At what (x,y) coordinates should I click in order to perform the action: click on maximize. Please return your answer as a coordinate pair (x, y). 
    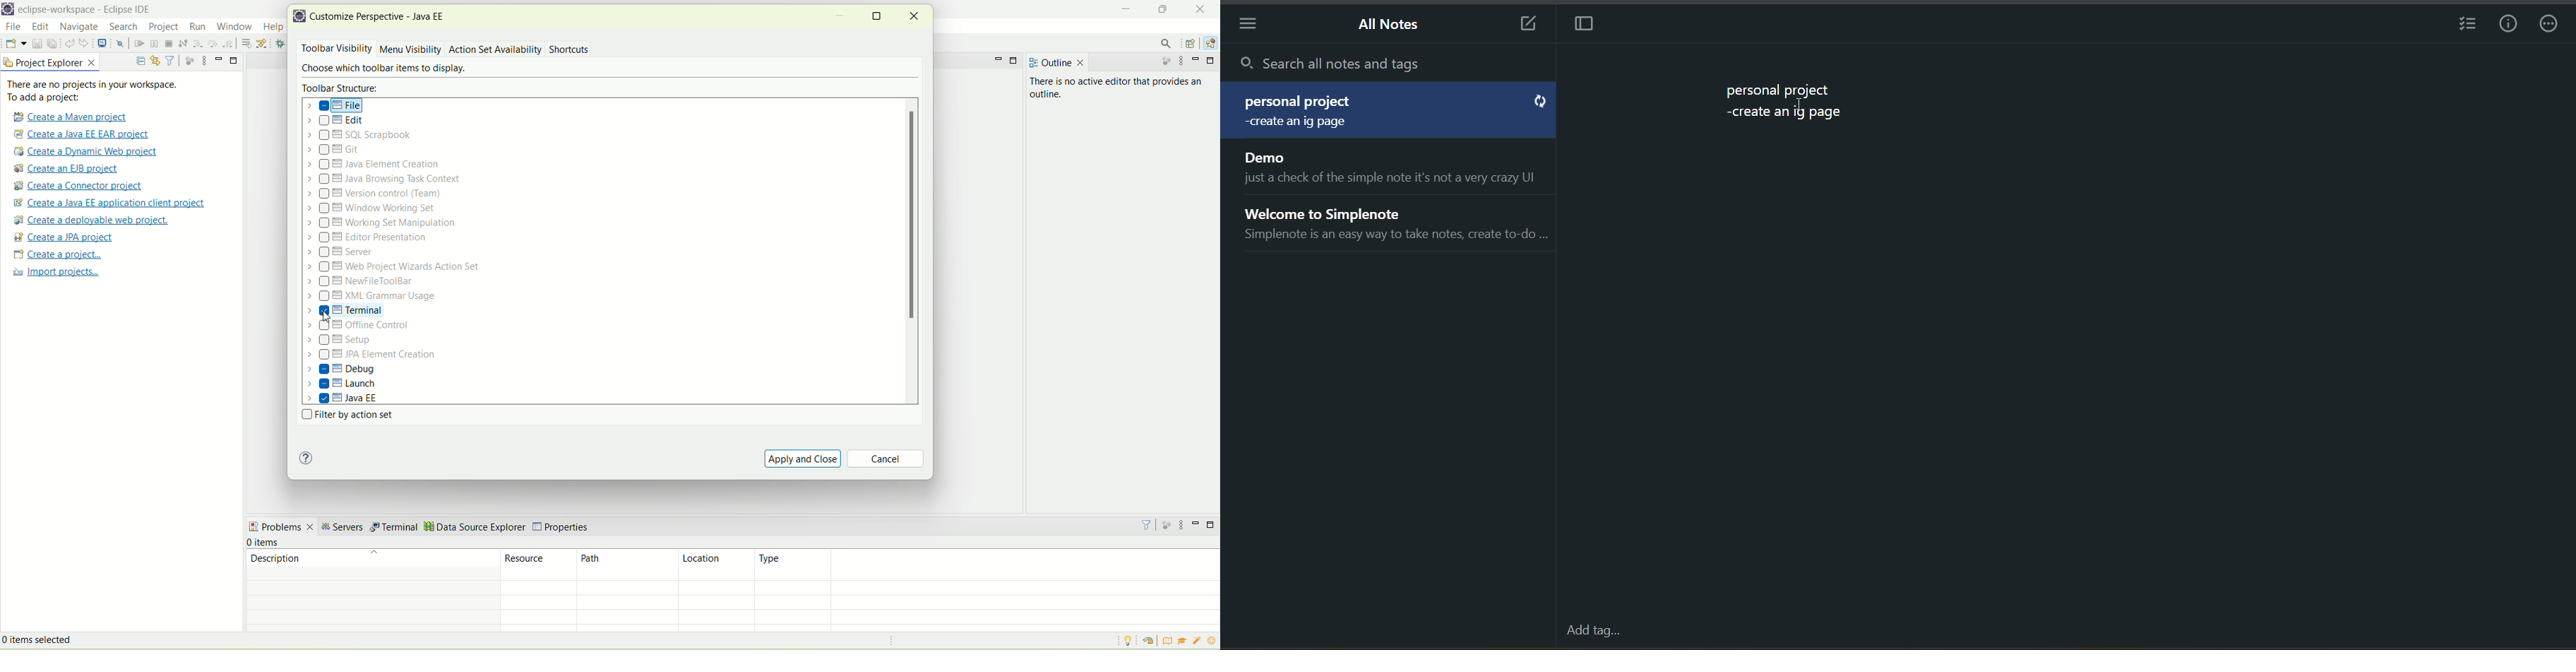
    Looking at the image, I should click on (1213, 61).